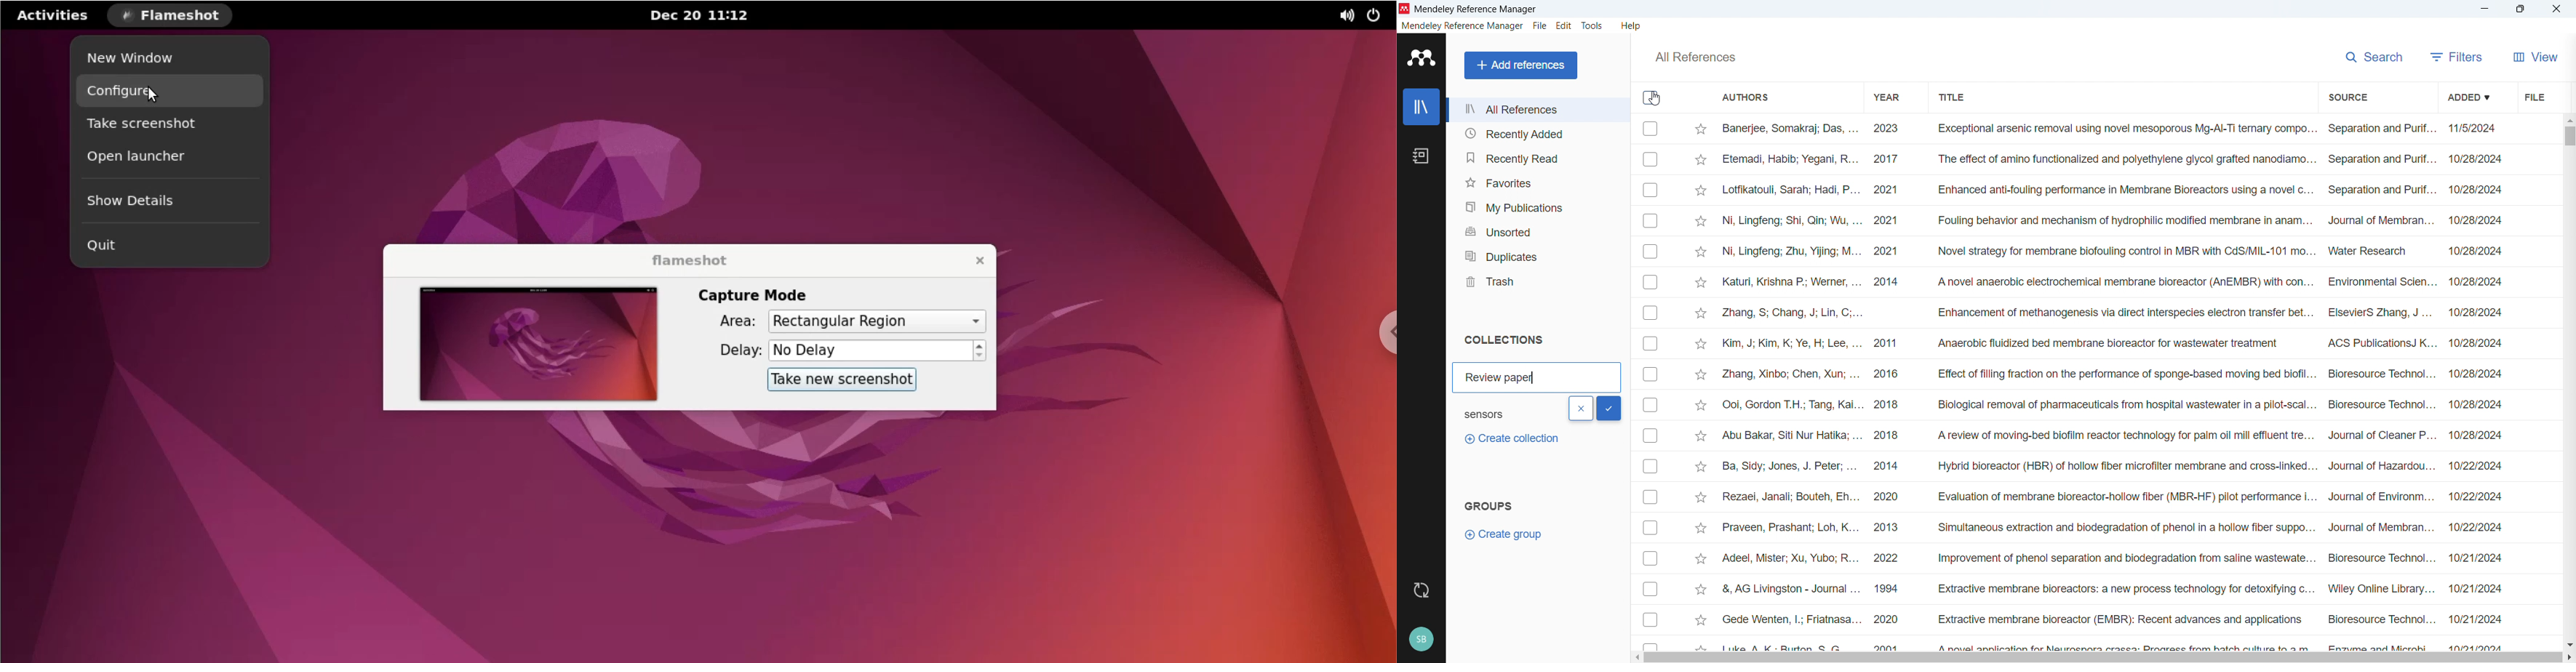 This screenshot has height=672, width=2576. What do you see at coordinates (2568, 135) in the screenshot?
I see `Vertical scroll bar ` at bounding box center [2568, 135].